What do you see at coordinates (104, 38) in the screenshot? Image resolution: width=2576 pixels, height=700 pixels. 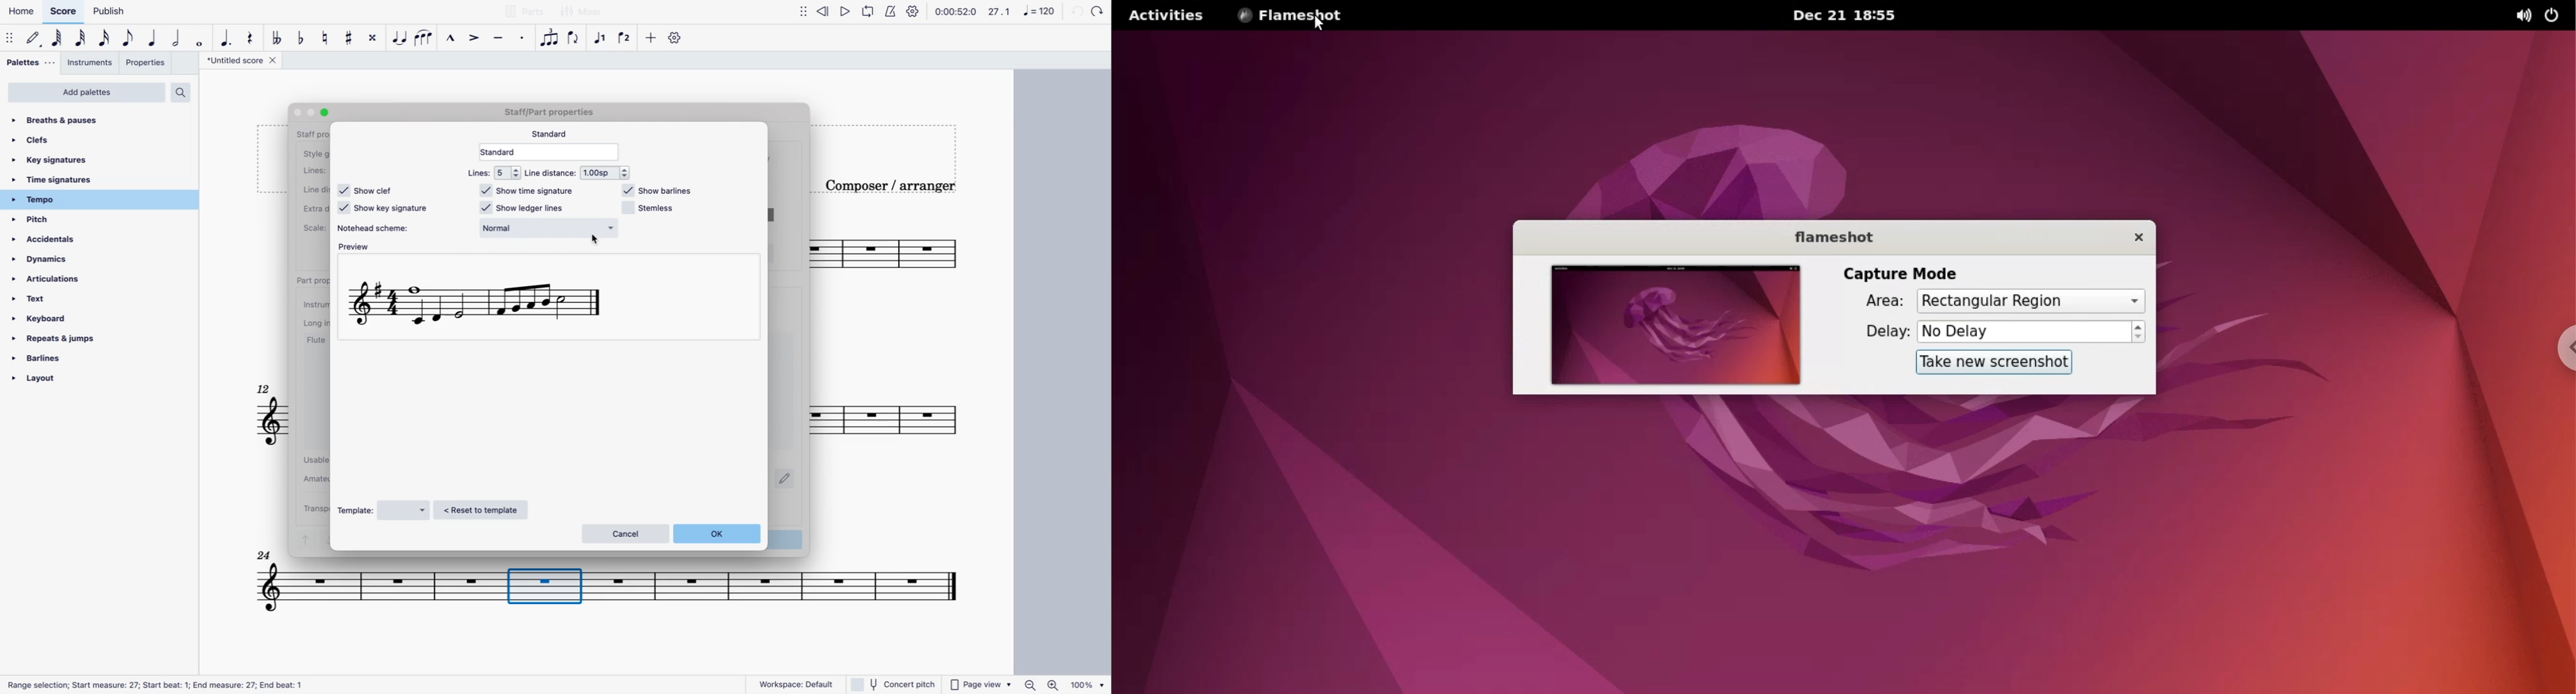 I see `16th note` at bounding box center [104, 38].